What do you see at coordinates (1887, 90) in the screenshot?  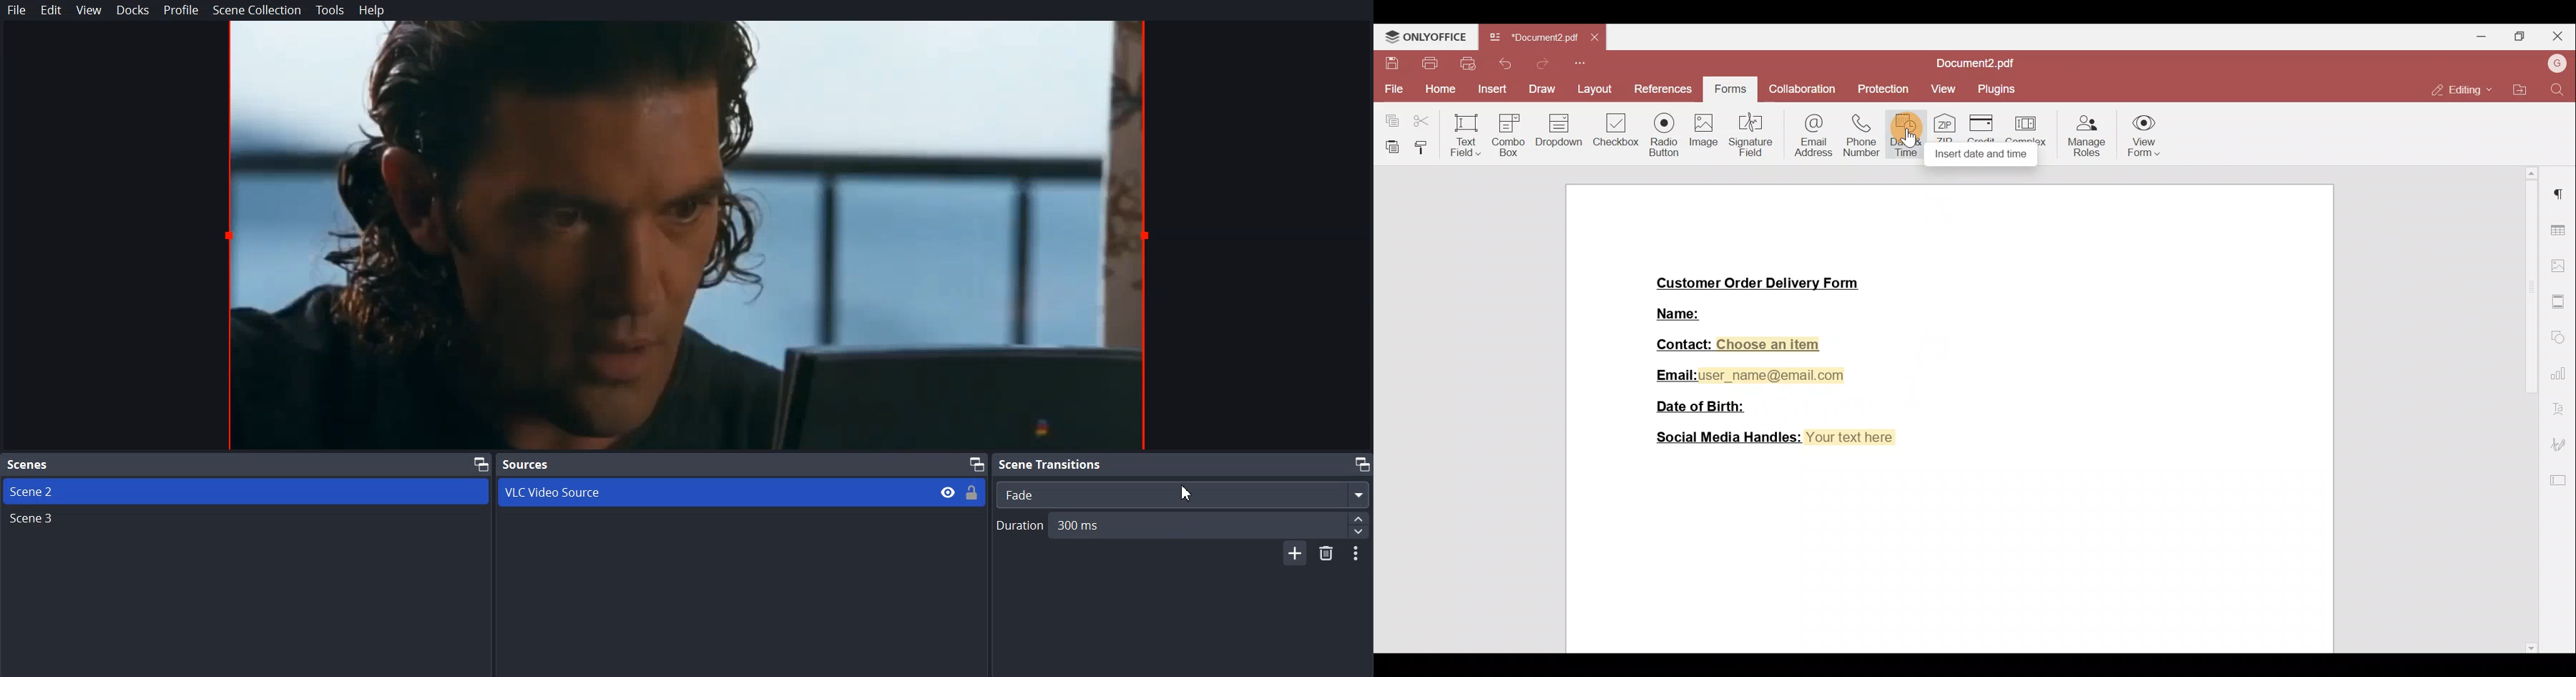 I see `Protection` at bounding box center [1887, 90].